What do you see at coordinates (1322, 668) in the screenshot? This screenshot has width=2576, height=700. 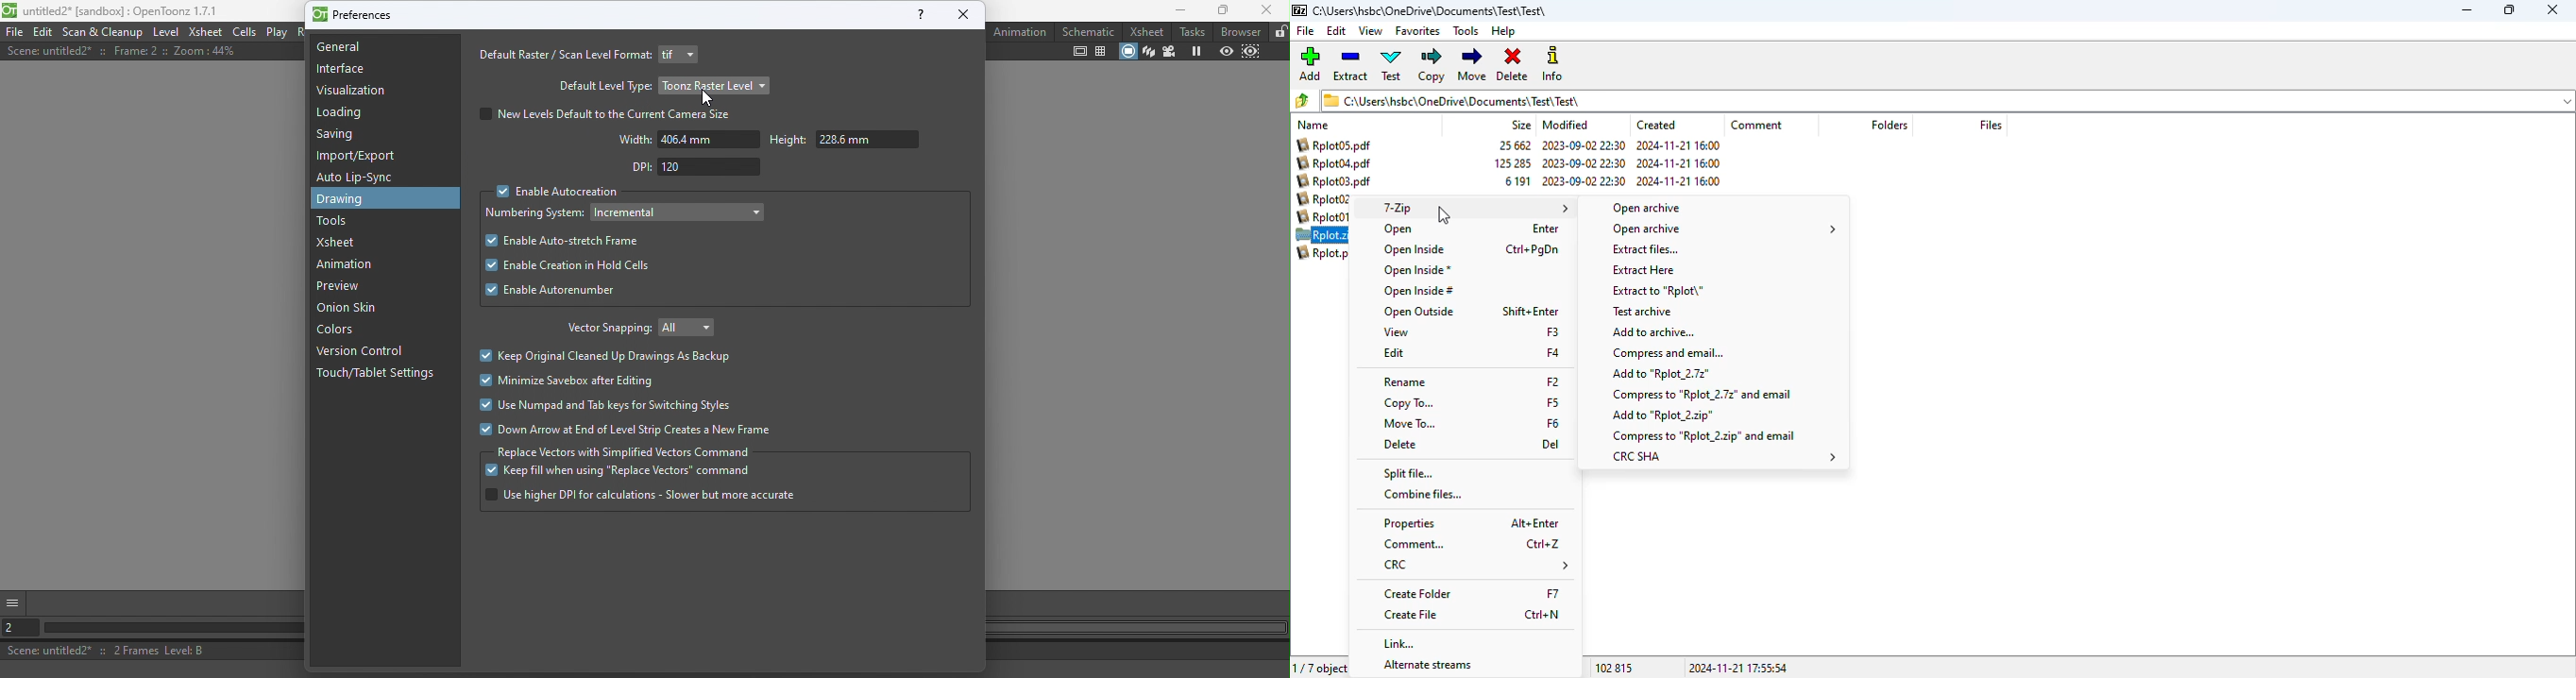 I see `1/7 object(s) selected` at bounding box center [1322, 668].